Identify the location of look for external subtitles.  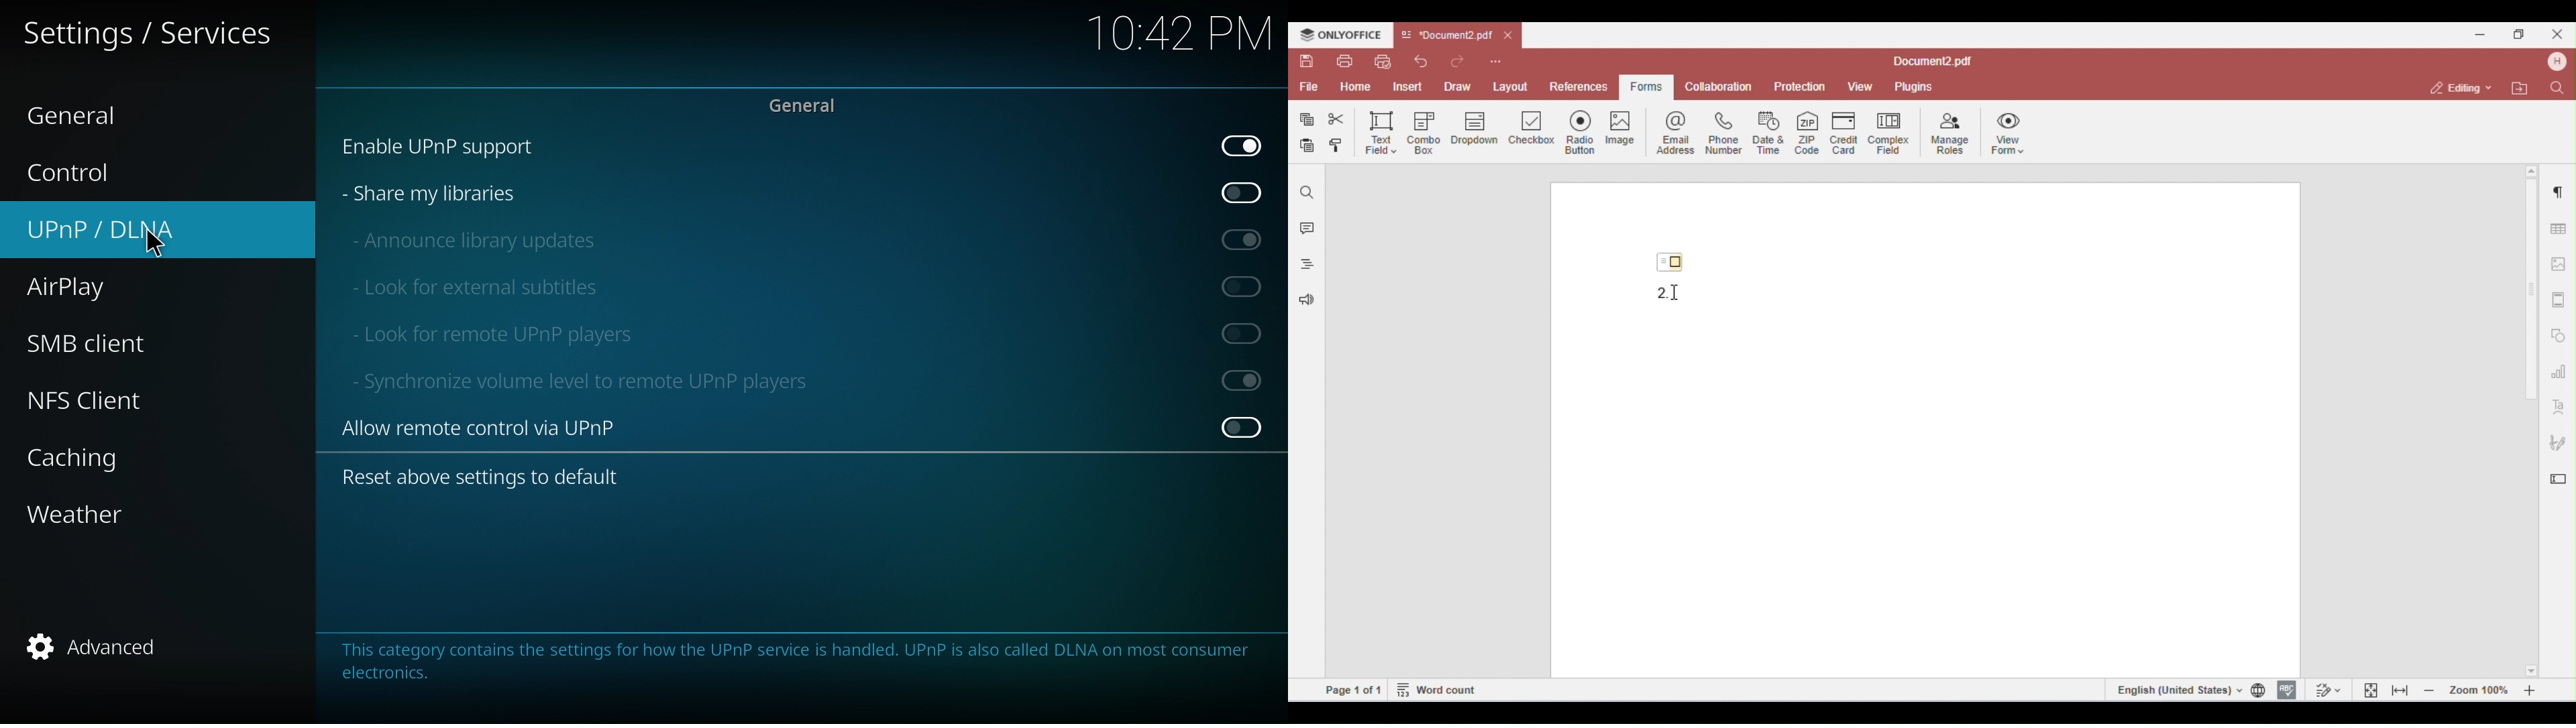
(806, 288).